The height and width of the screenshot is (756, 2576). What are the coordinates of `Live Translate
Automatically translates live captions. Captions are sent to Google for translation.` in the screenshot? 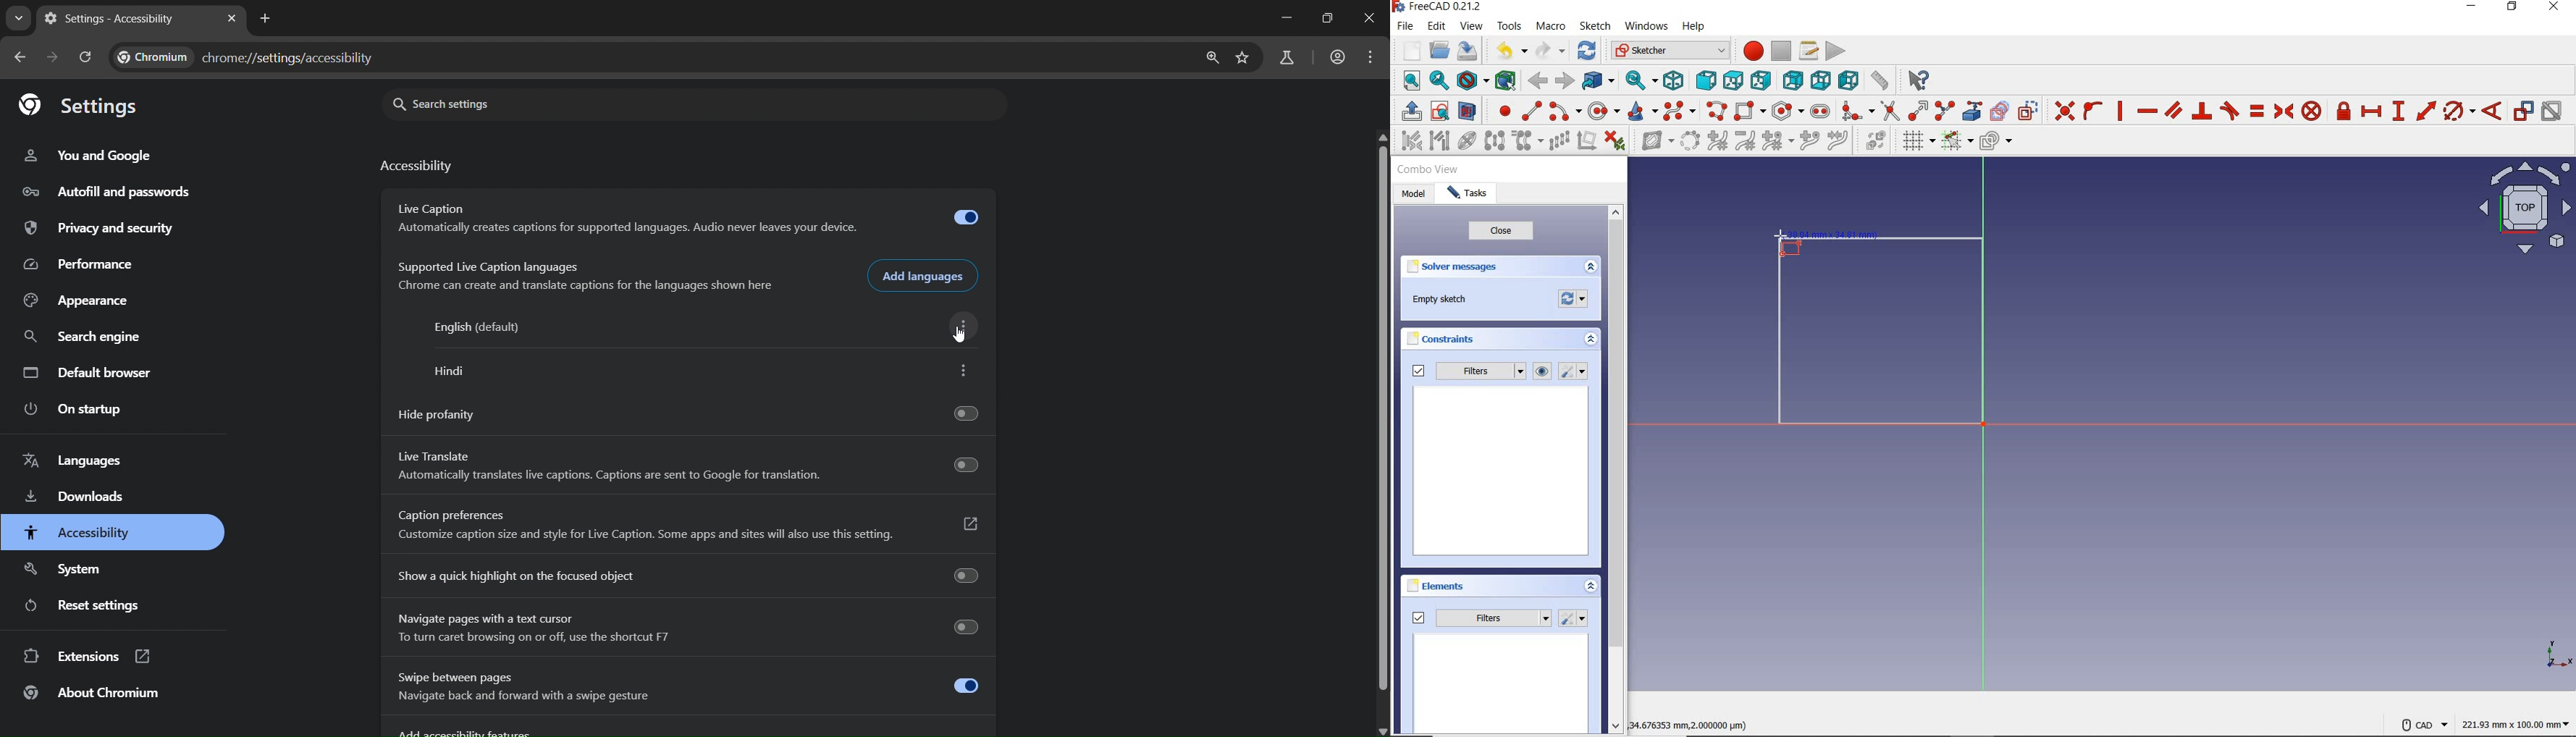 It's located at (686, 470).